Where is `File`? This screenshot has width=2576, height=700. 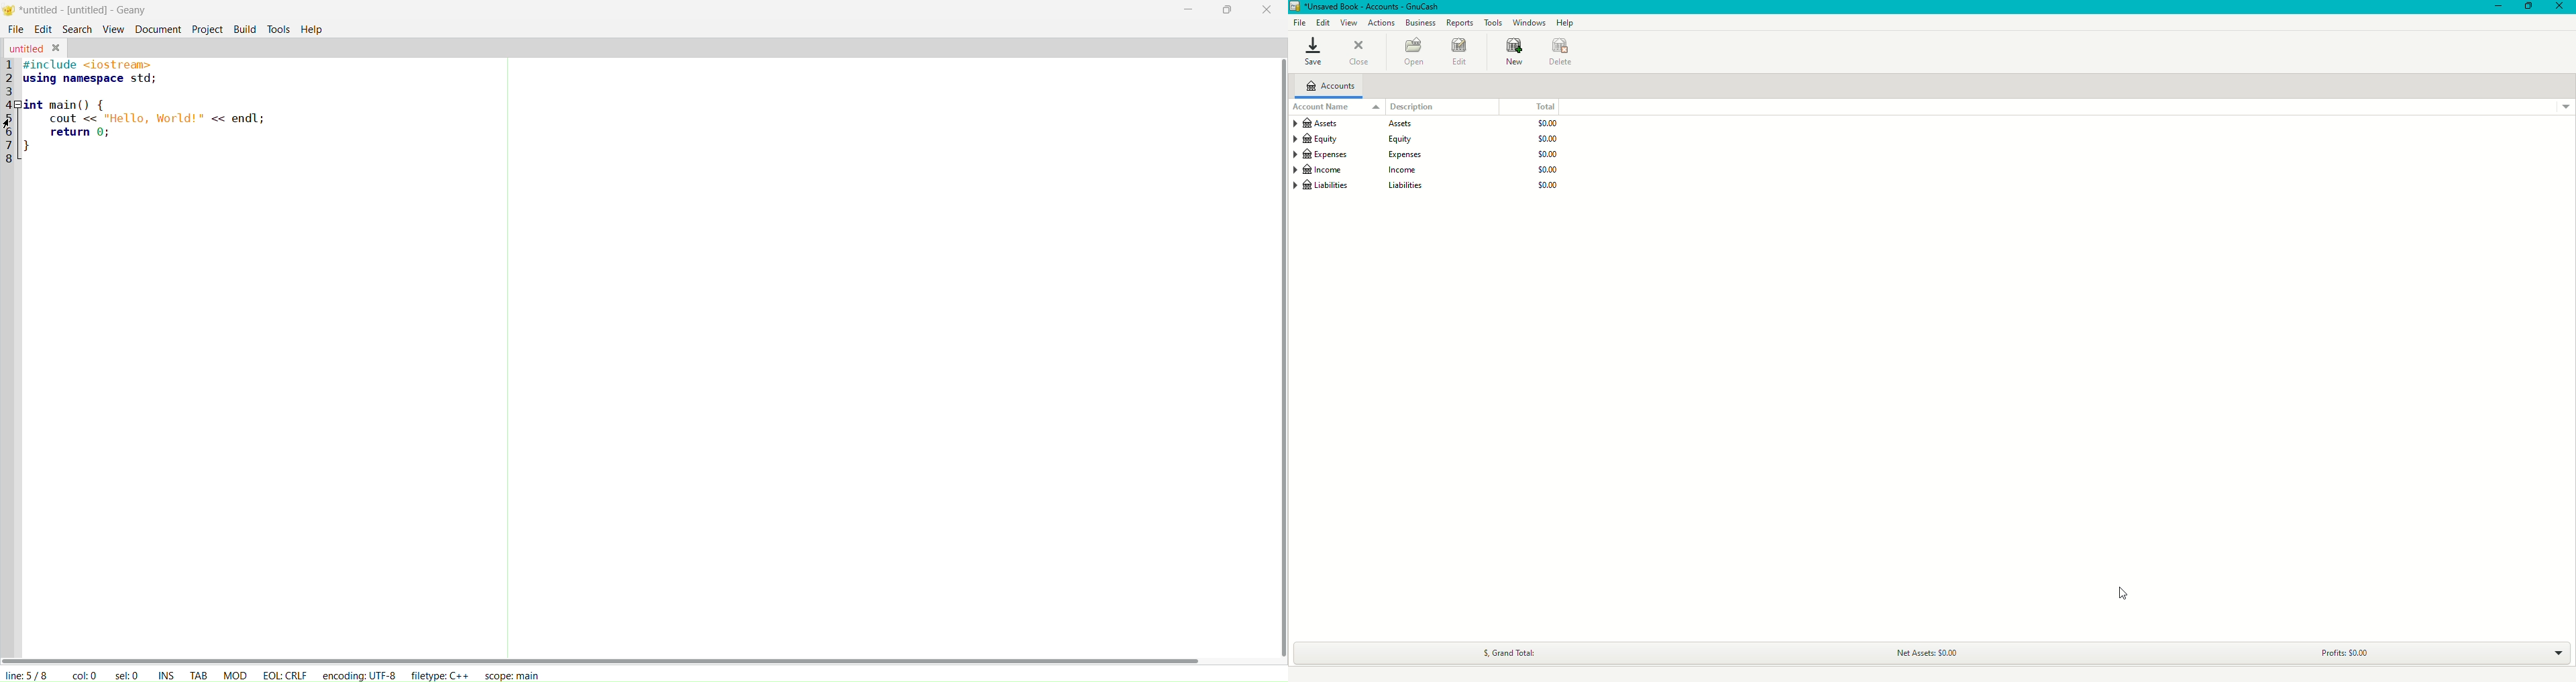 File is located at coordinates (1299, 24).